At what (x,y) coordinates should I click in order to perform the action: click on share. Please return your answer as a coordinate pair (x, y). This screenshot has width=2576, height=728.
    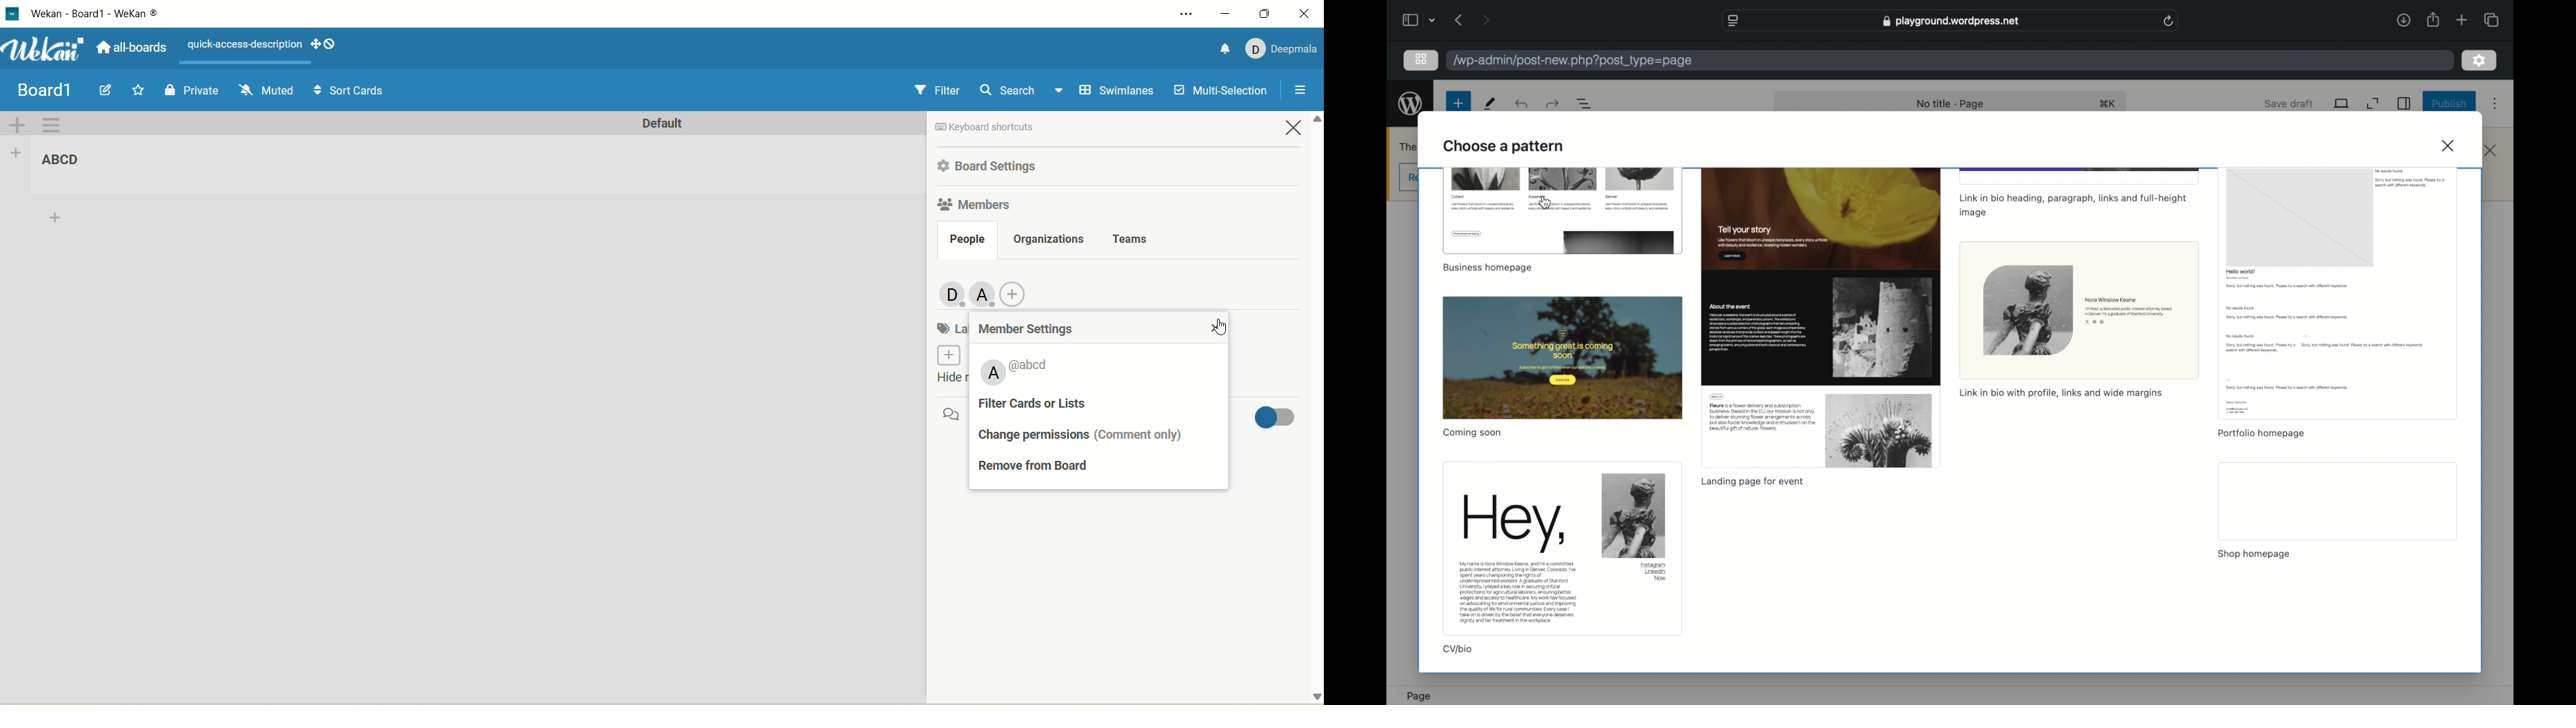
    Looking at the image, I should click on (2434, 20).